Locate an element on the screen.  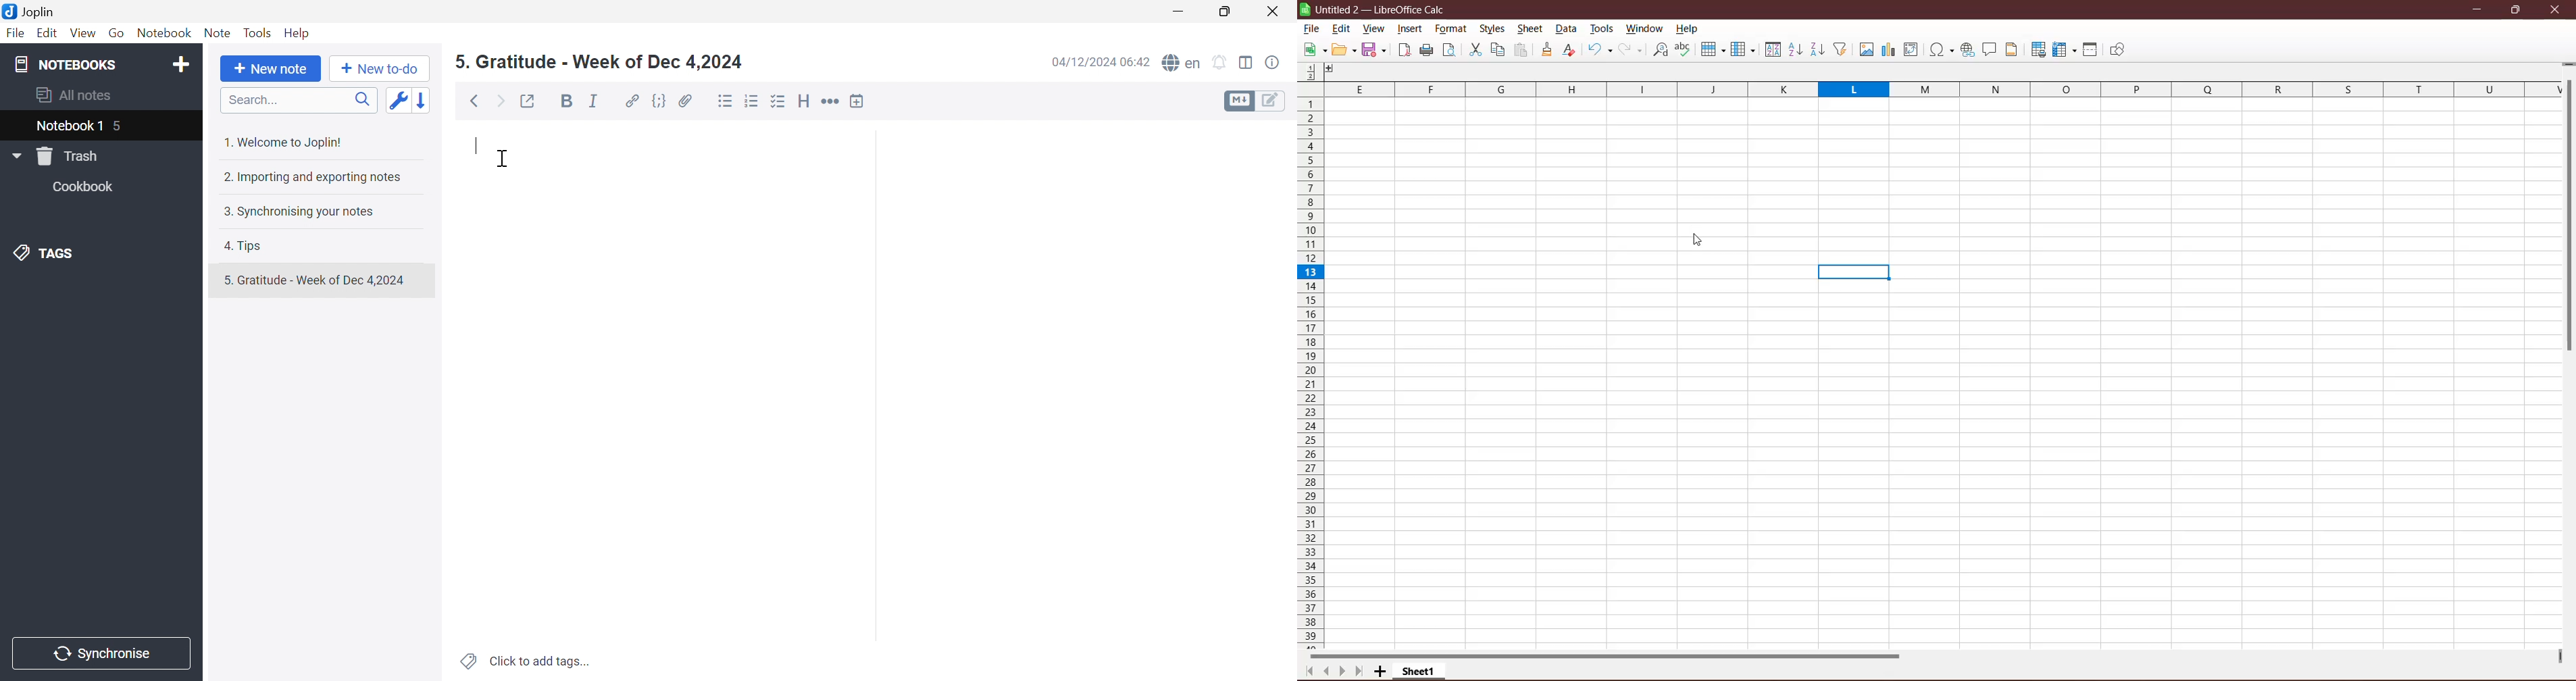
Drop Down is located at coordinates (16, 155).